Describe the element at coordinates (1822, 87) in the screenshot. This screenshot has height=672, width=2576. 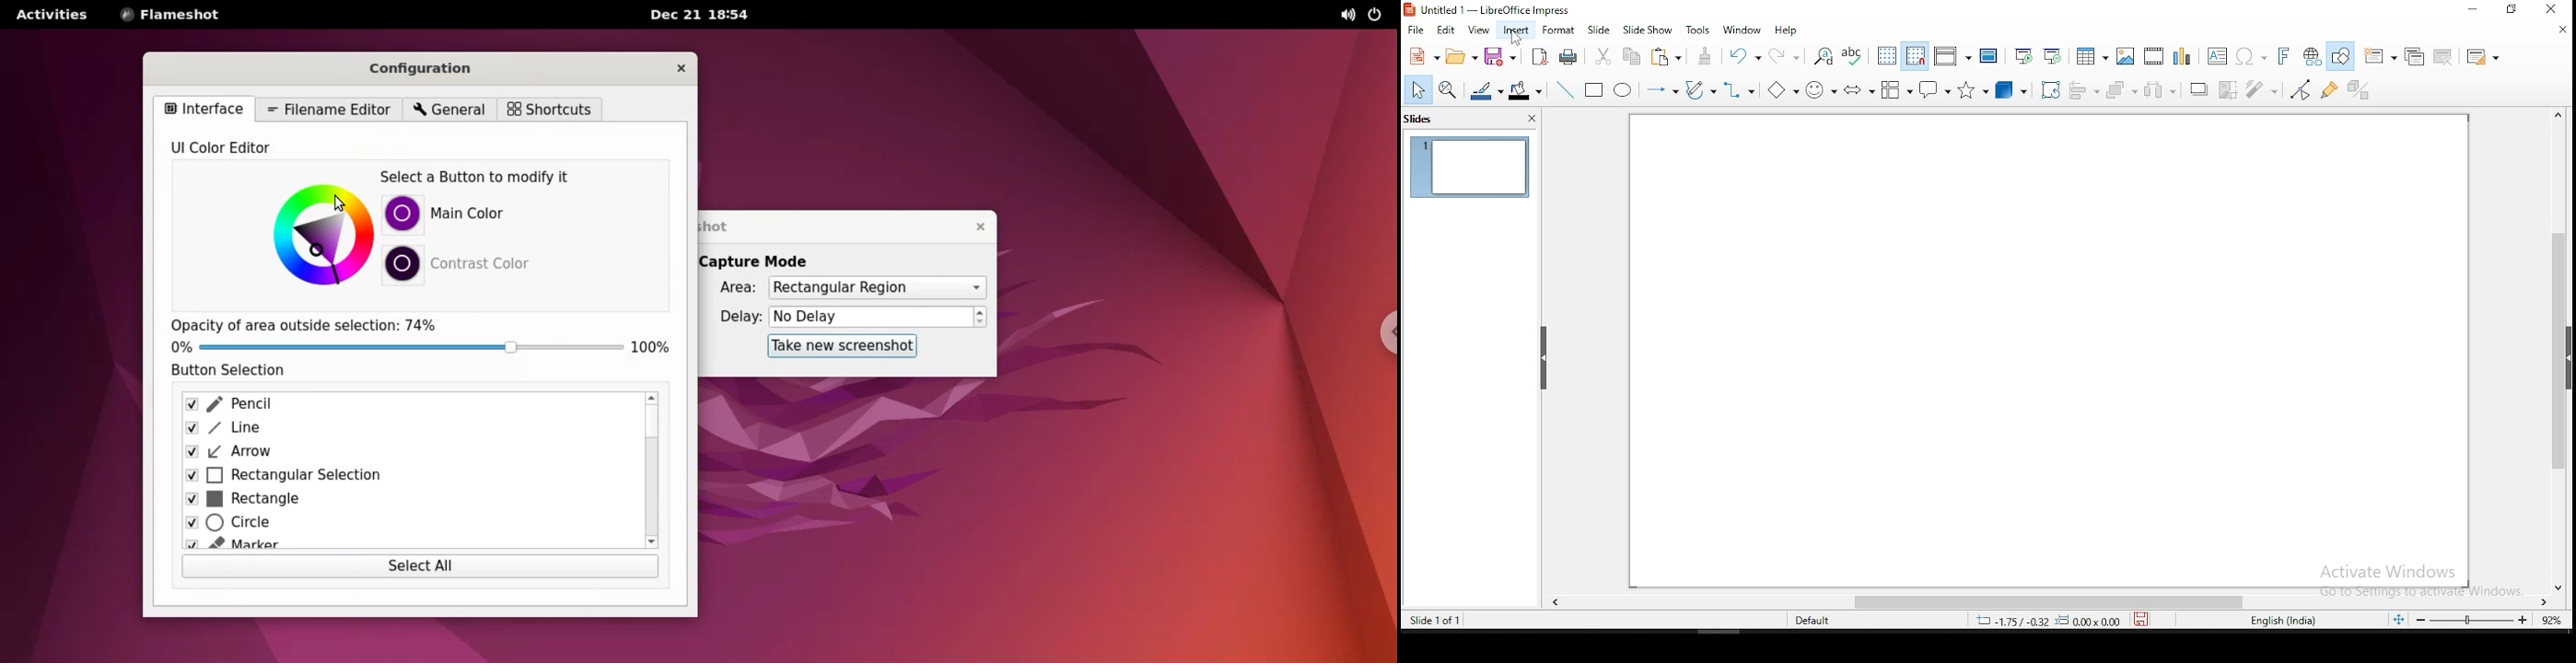
I see `symbol shapes` at that location.